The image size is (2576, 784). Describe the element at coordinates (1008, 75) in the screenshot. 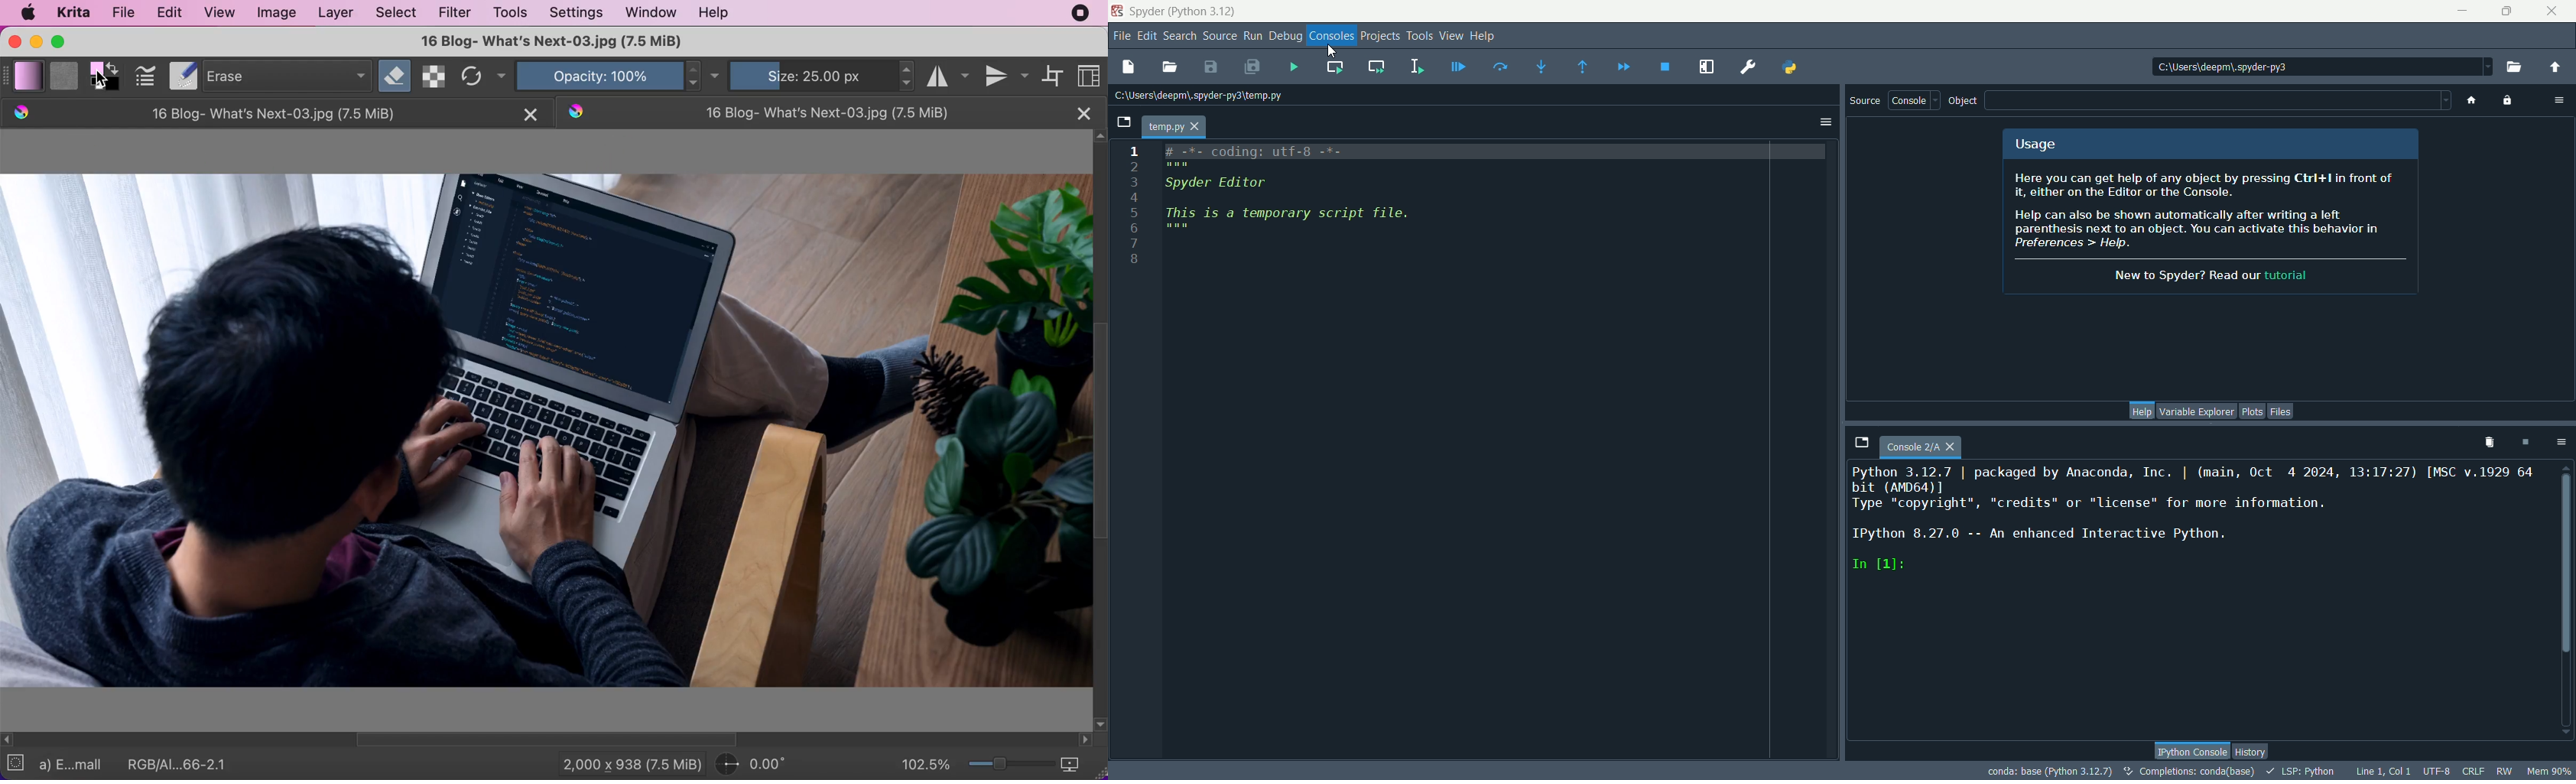

I see `vertical mirror tool` at that location.